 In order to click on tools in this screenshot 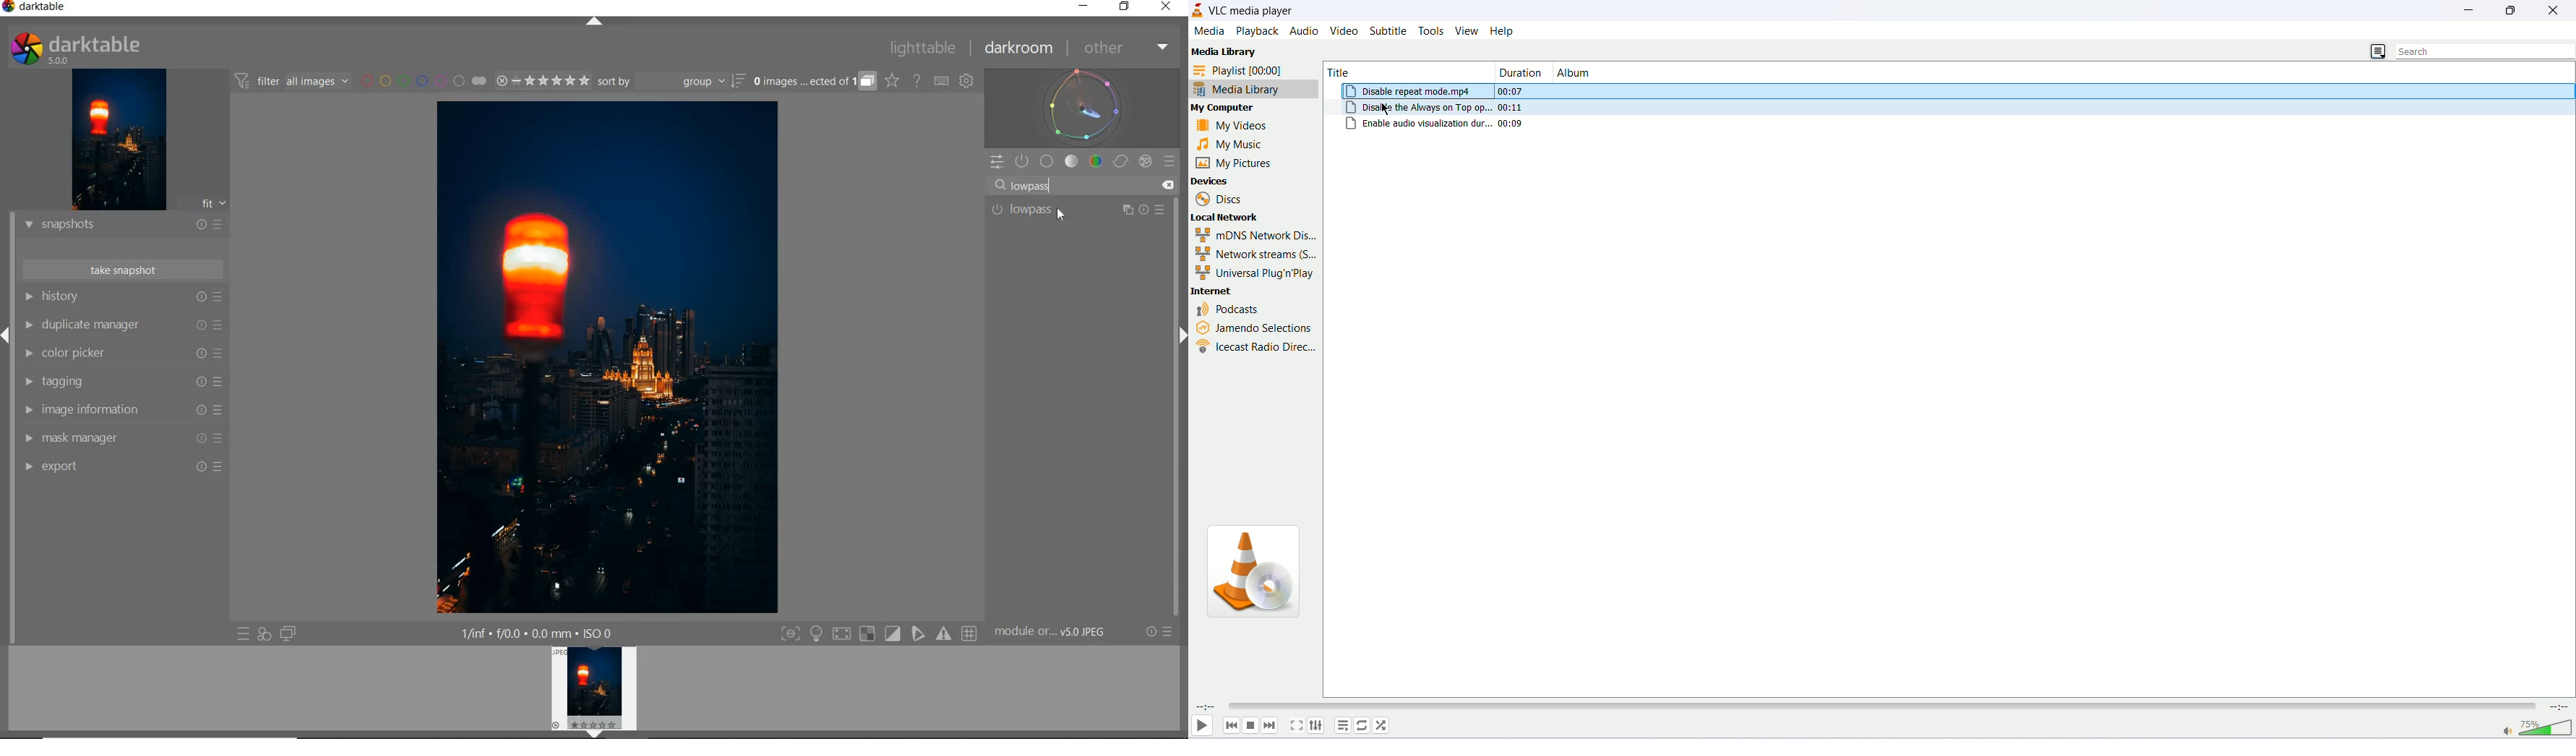, I will do `click(1432, 31)`.